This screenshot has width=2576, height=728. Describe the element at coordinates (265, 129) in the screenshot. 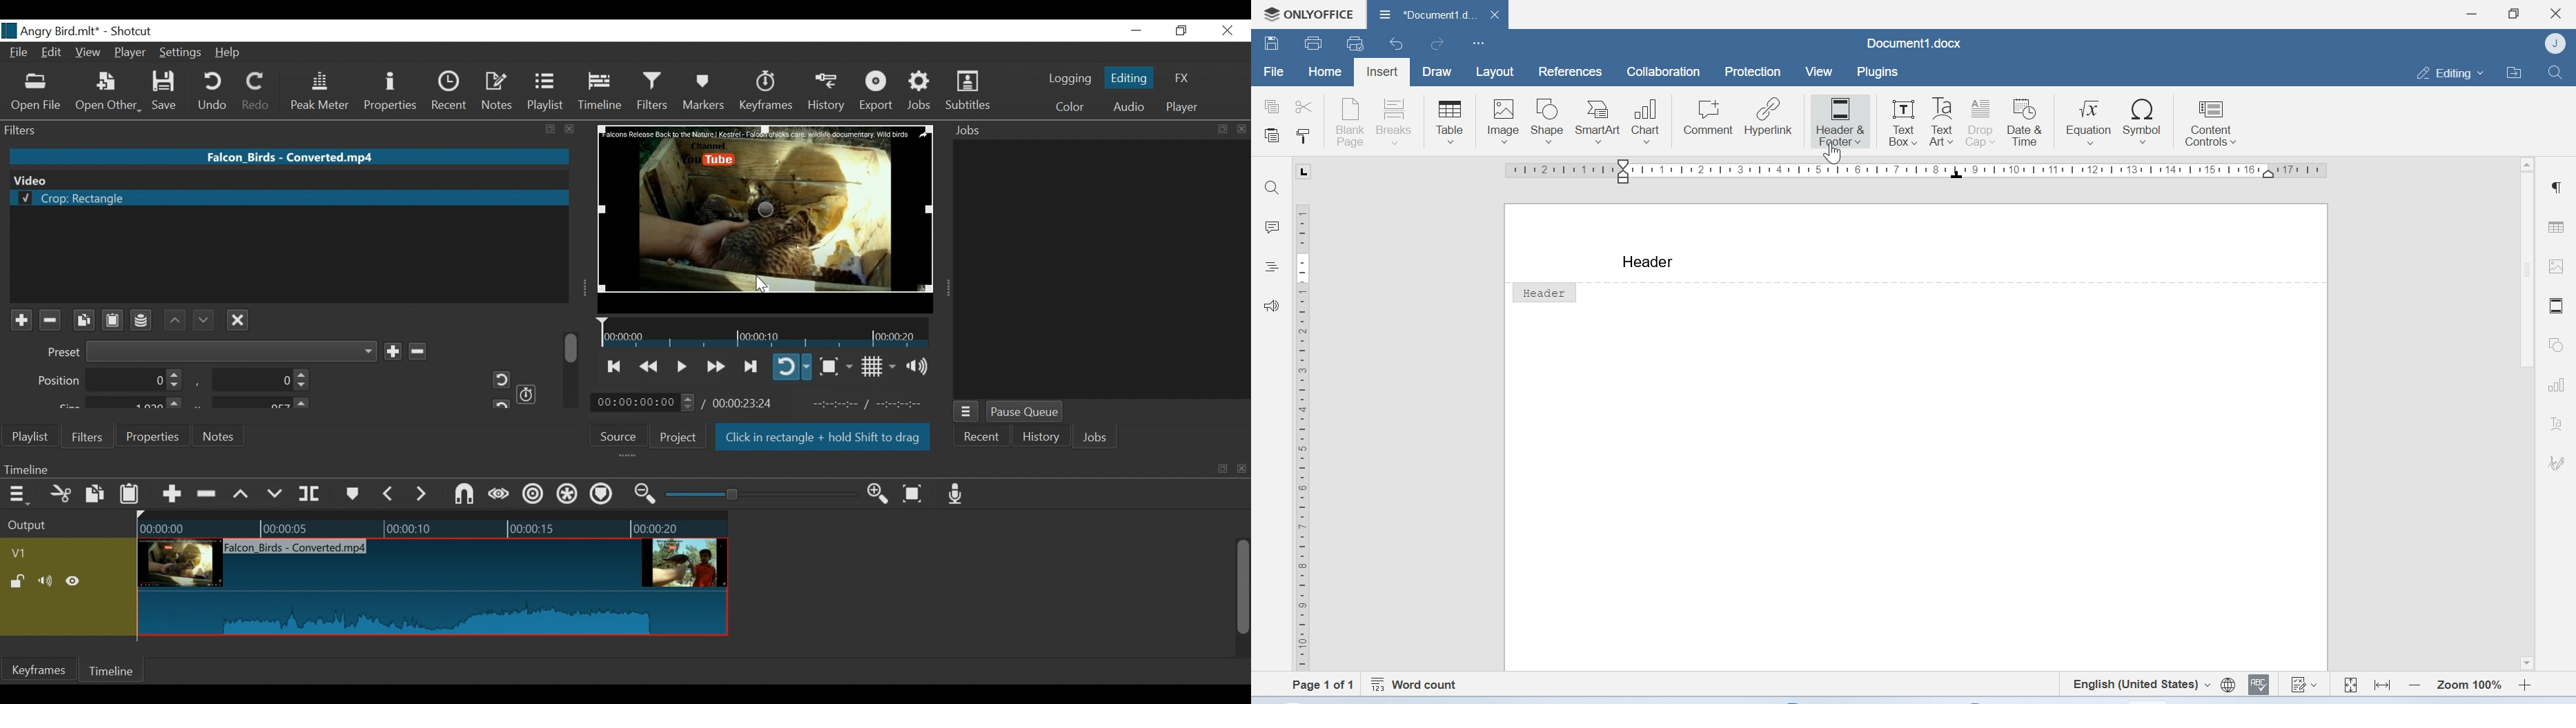

I see `filters` at that location.